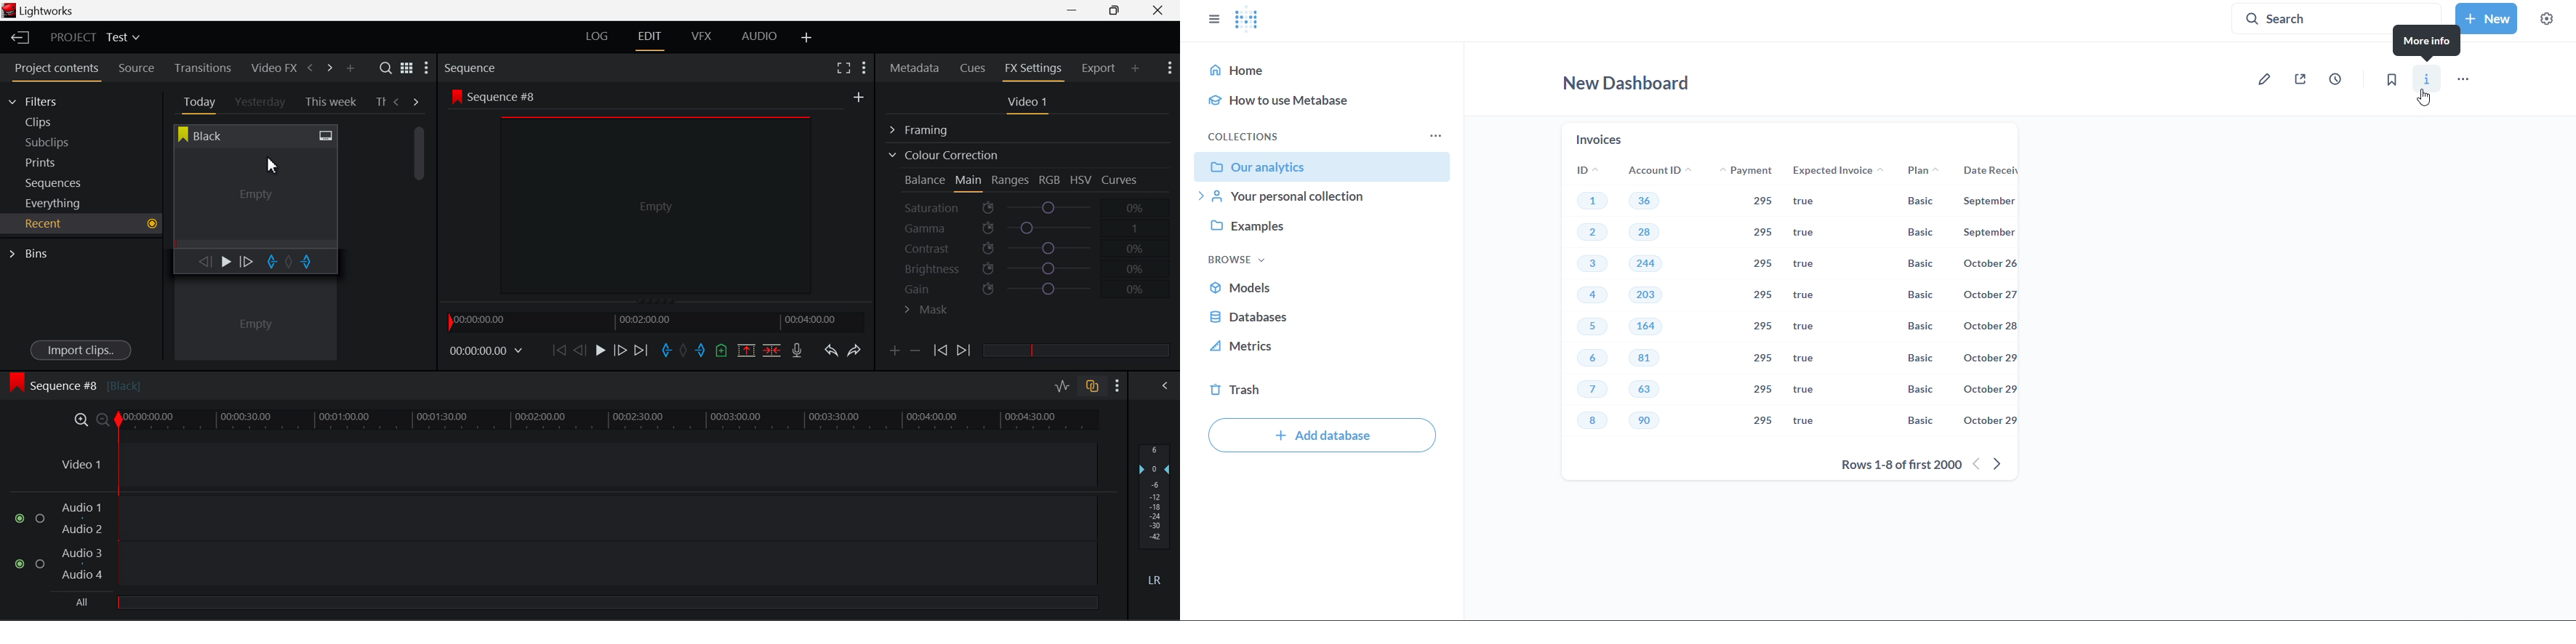 Image resolution: width=2576 pixels, height=644 pixels. What do you see at coordinates (1810, 265) in the screenshot?
I see `true` at bounding box center [1810, 265].